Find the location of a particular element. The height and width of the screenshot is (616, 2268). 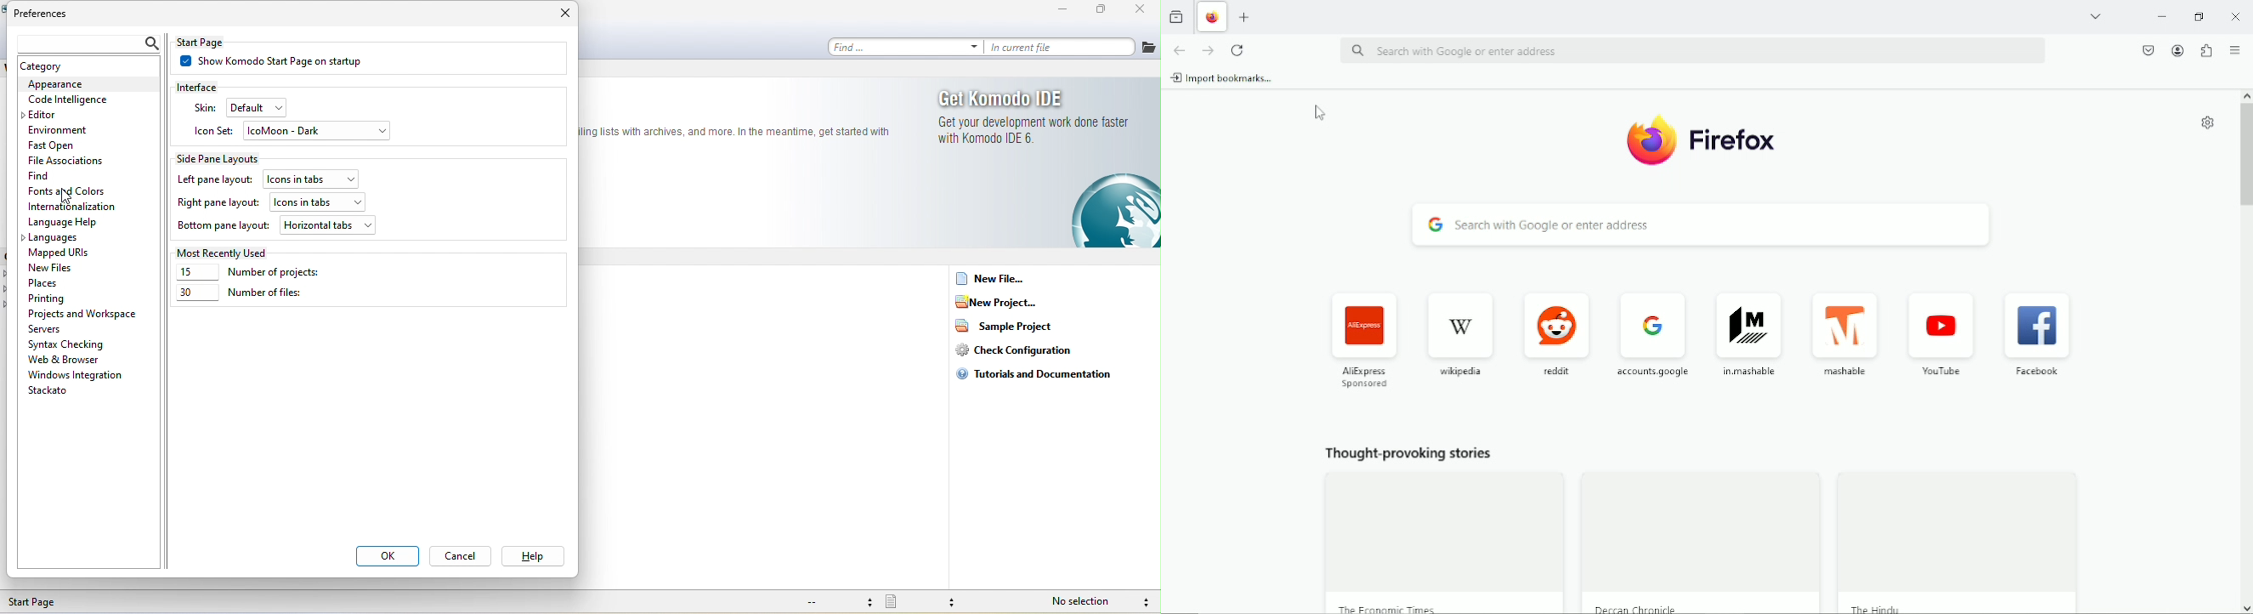

search bar is located at coordinates (1696, 225).